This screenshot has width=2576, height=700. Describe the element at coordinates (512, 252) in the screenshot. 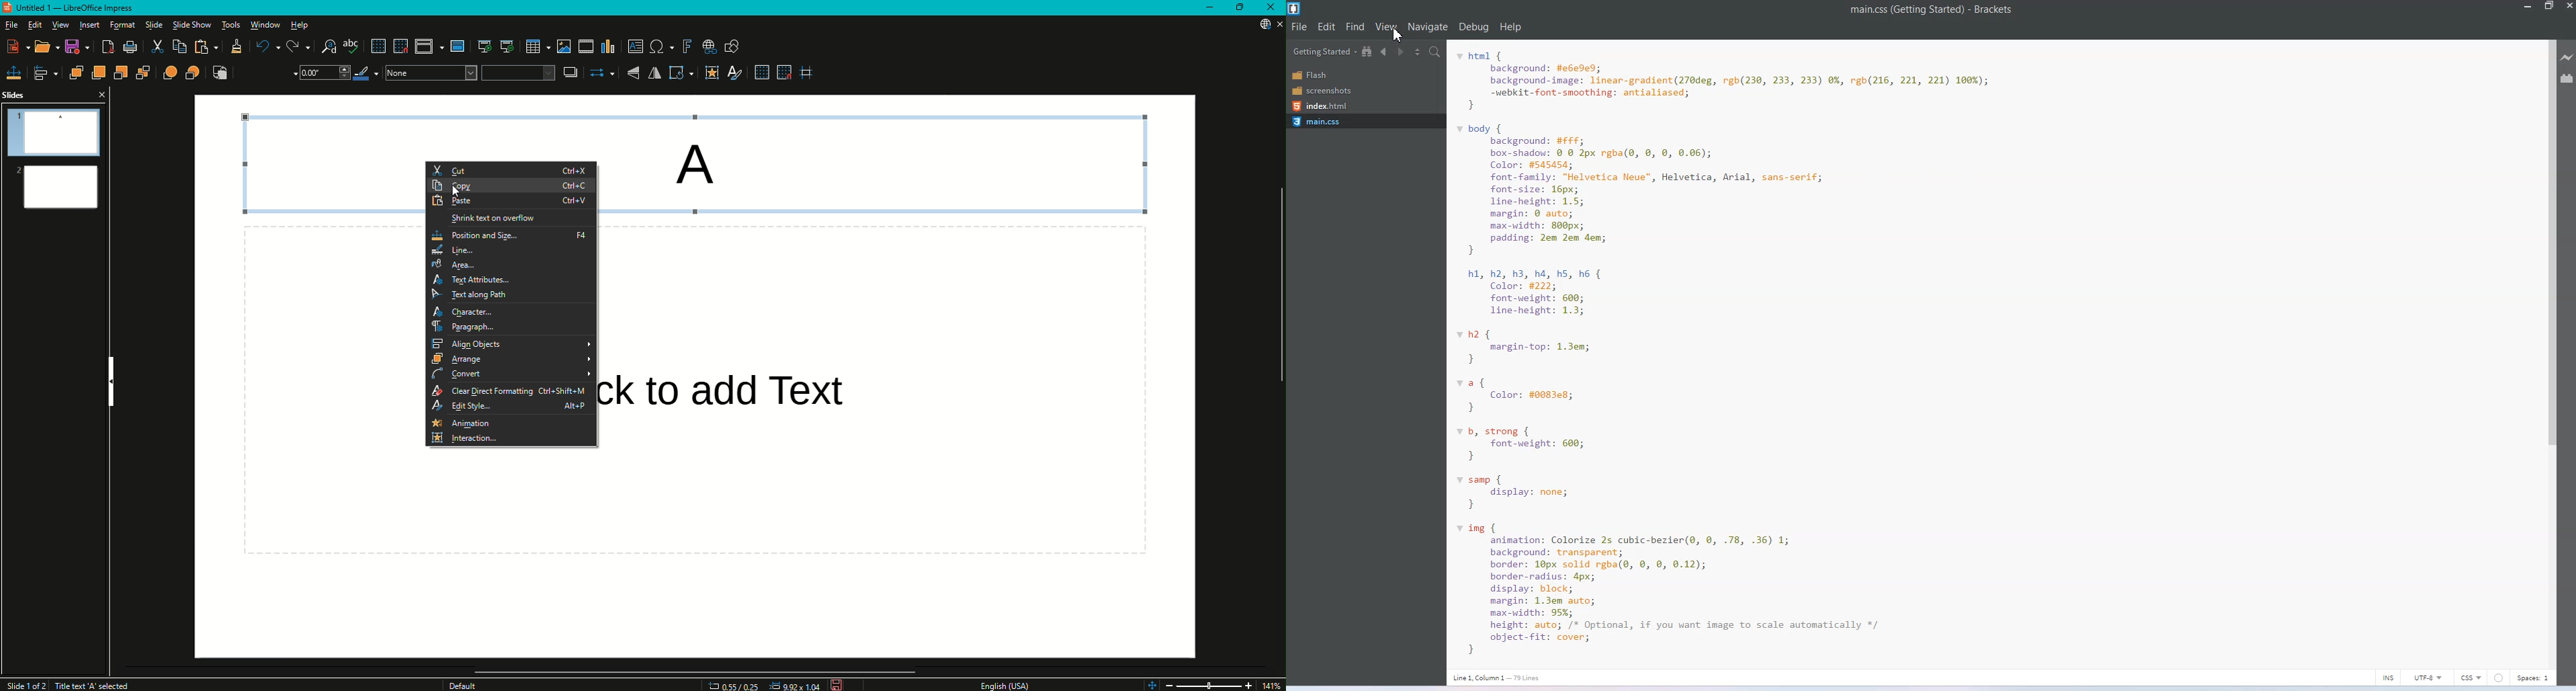

I see `Line` at that location.